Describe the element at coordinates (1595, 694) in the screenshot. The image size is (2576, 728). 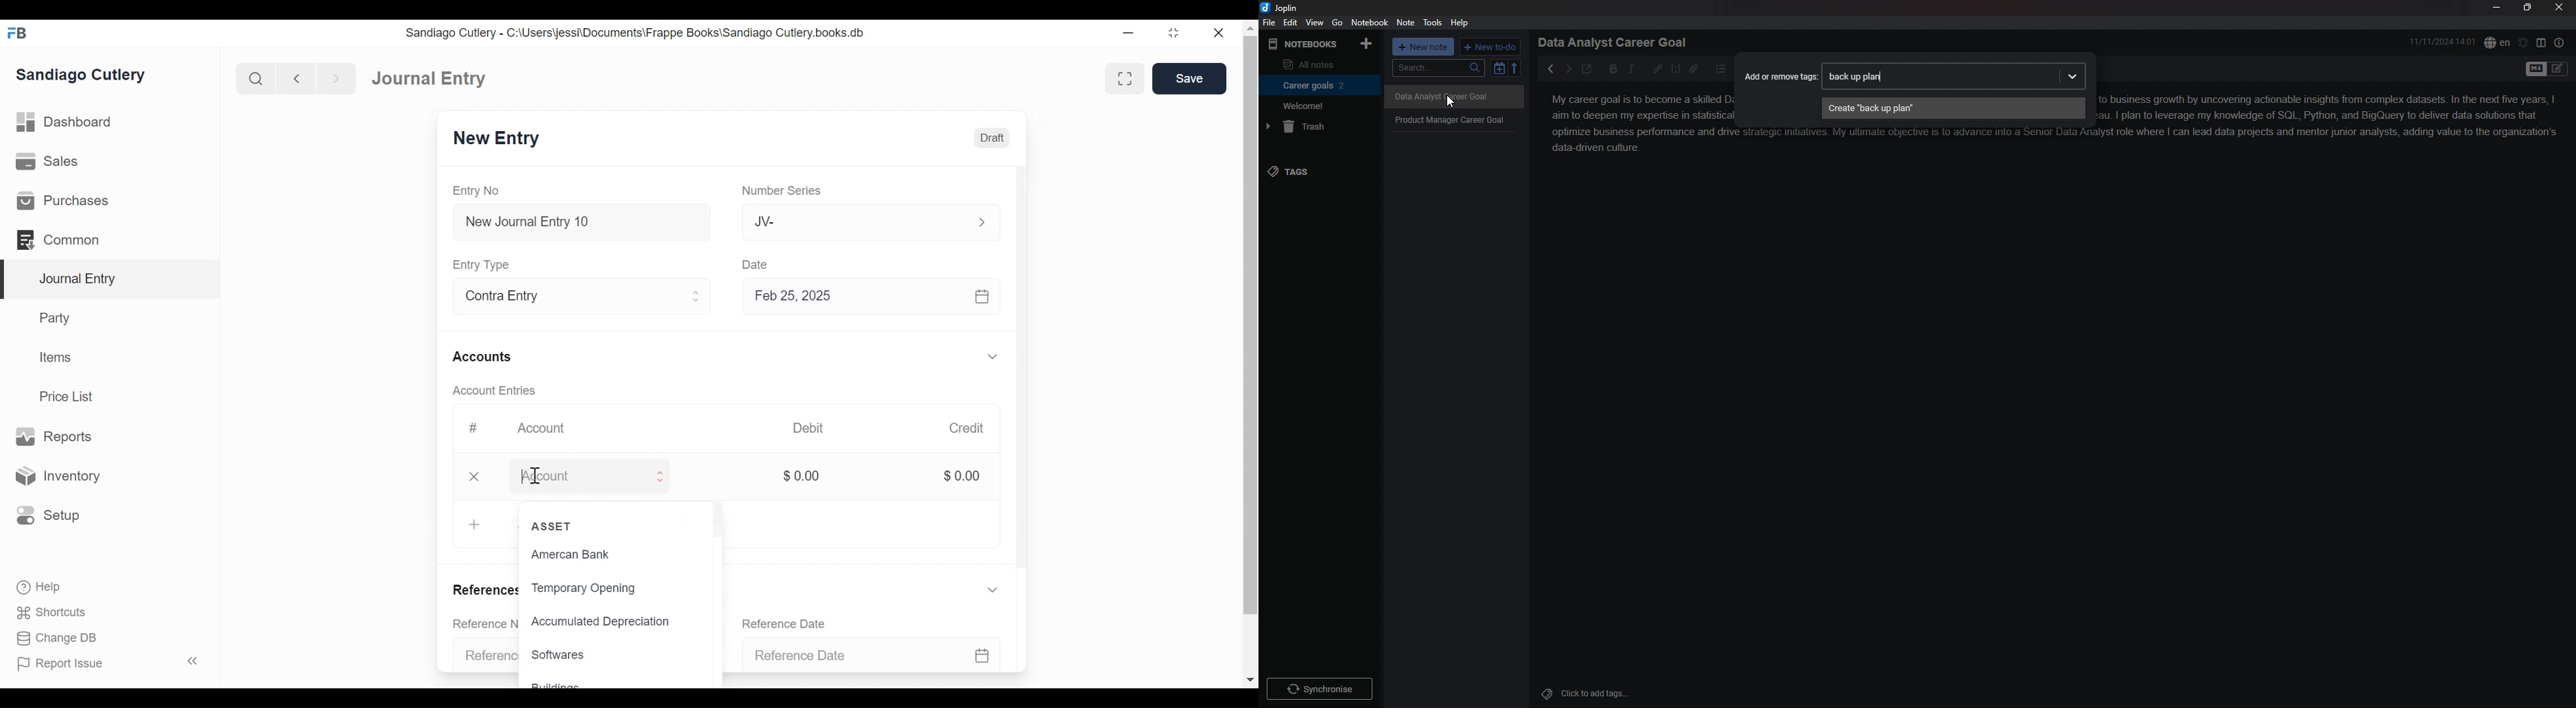
I see `Click to add tags...` at that location.